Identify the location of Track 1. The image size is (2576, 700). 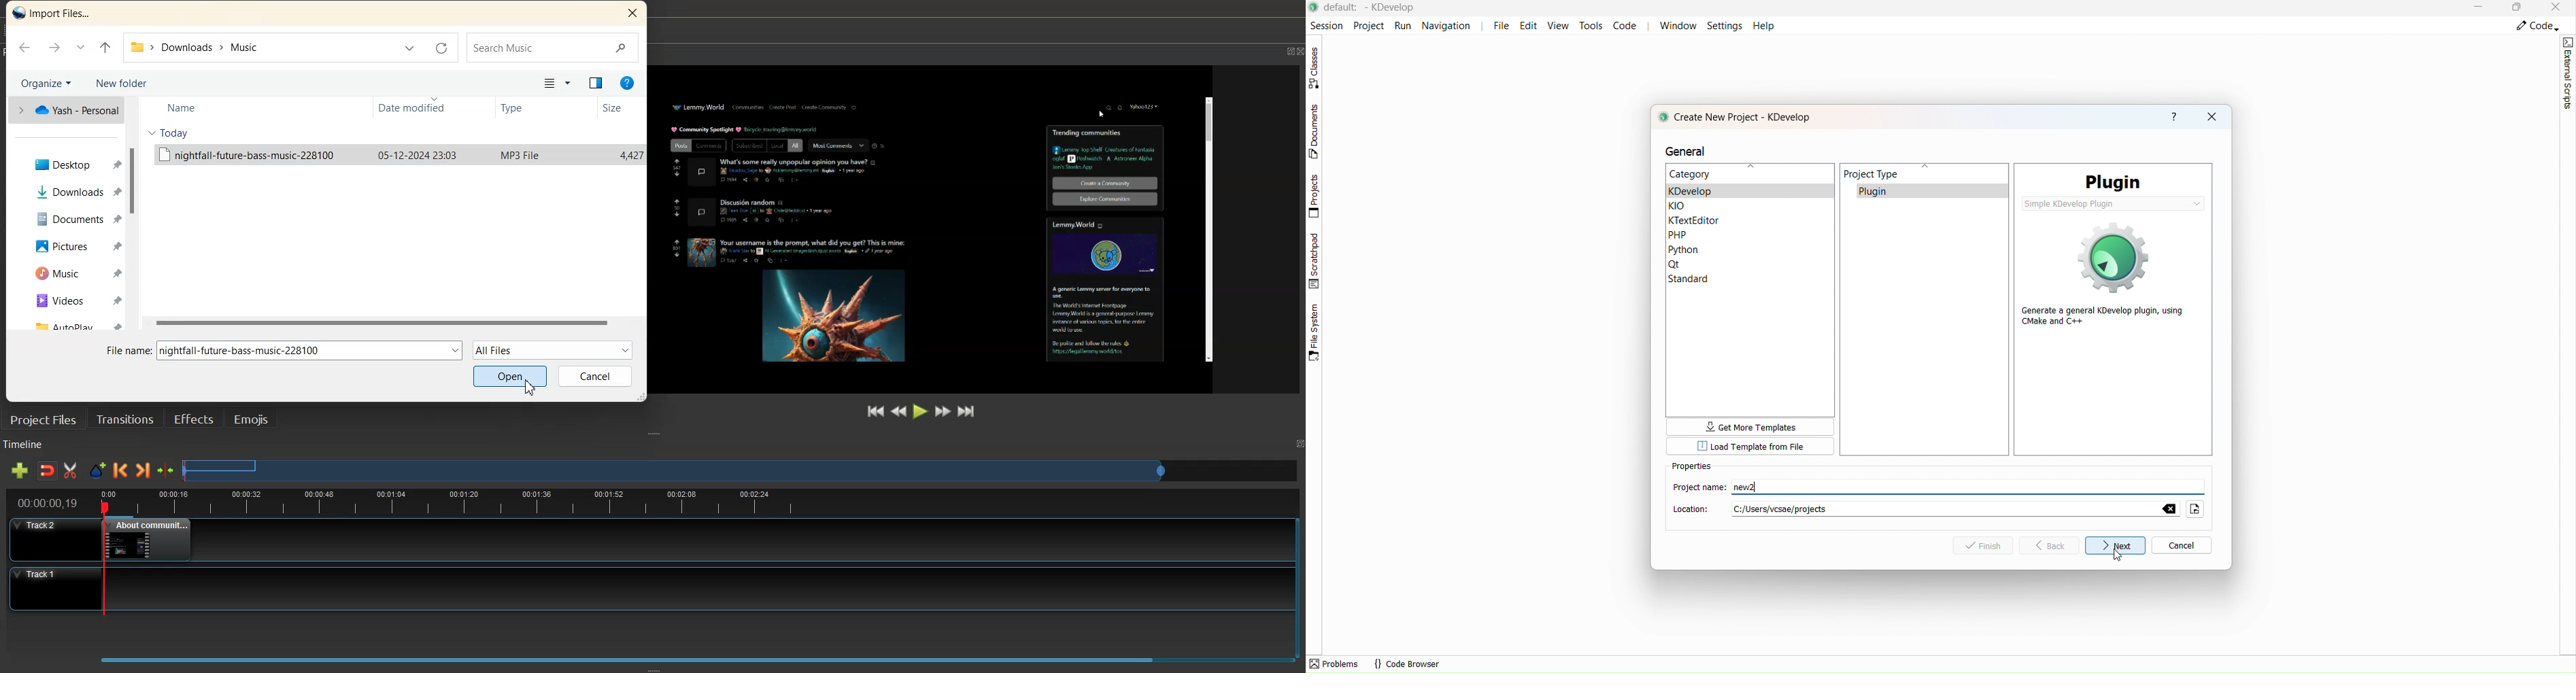
(34, 589).